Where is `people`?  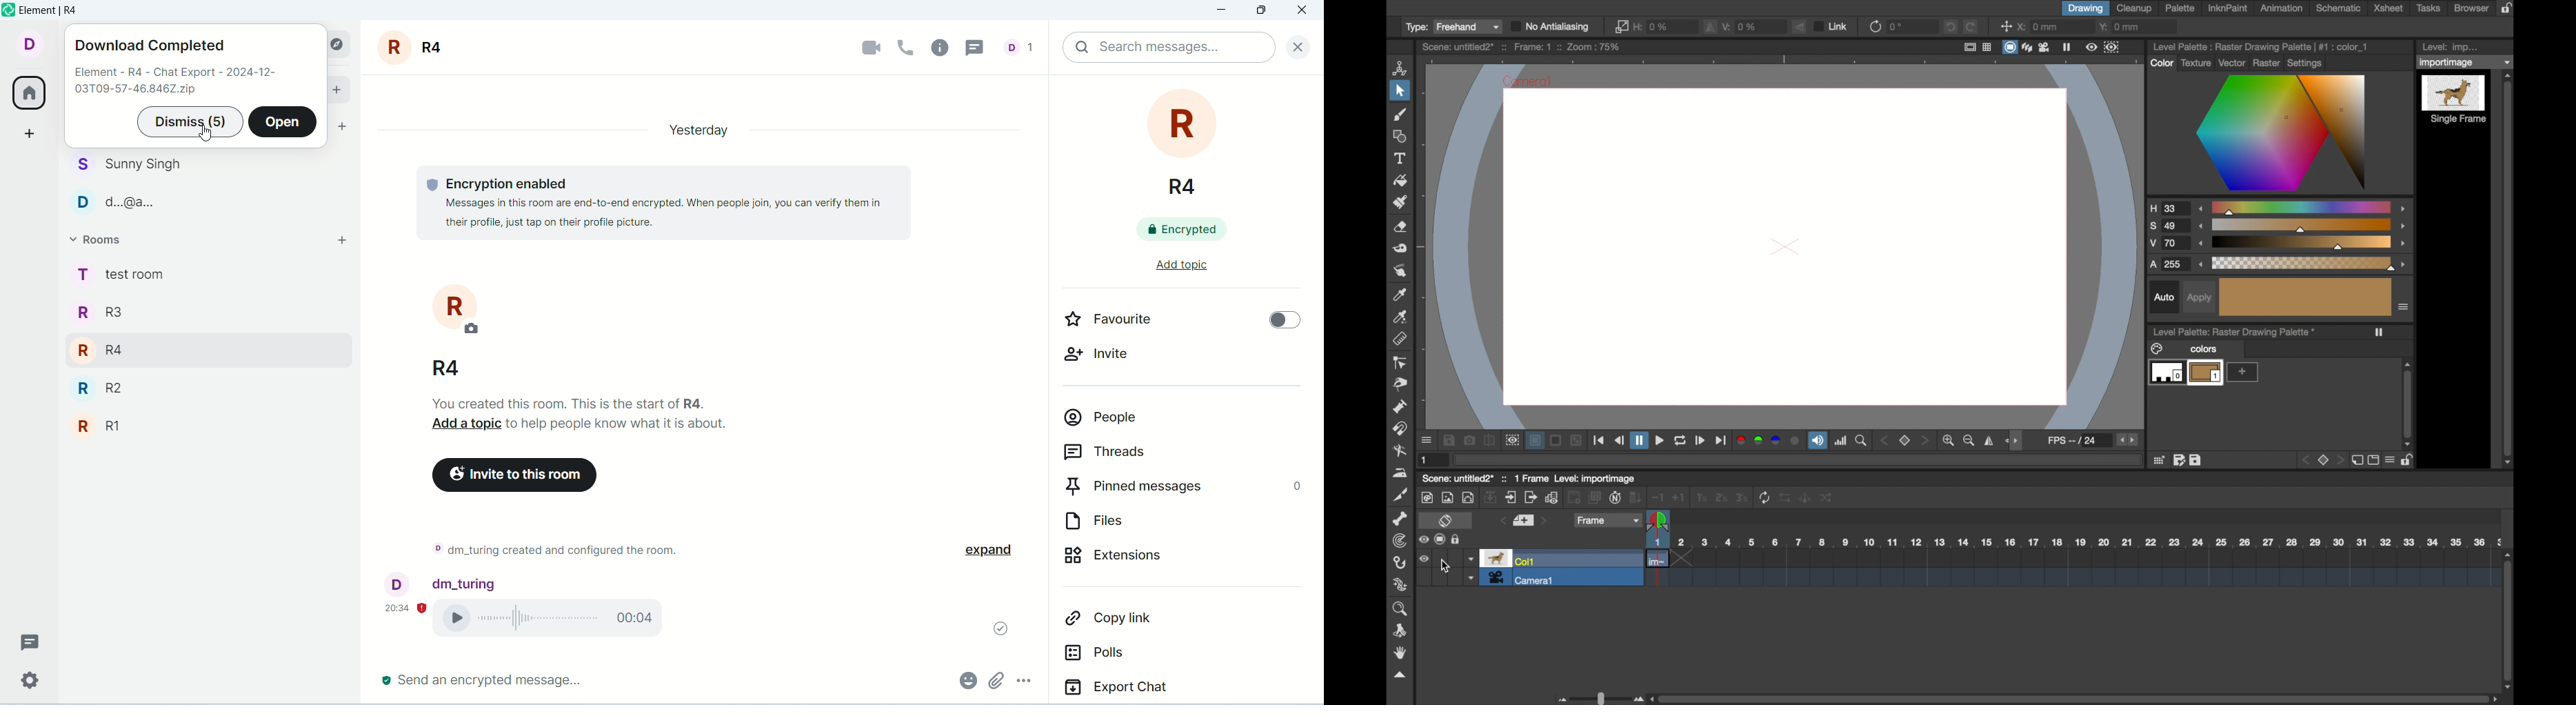 people is located at coordinates (1167, 423).